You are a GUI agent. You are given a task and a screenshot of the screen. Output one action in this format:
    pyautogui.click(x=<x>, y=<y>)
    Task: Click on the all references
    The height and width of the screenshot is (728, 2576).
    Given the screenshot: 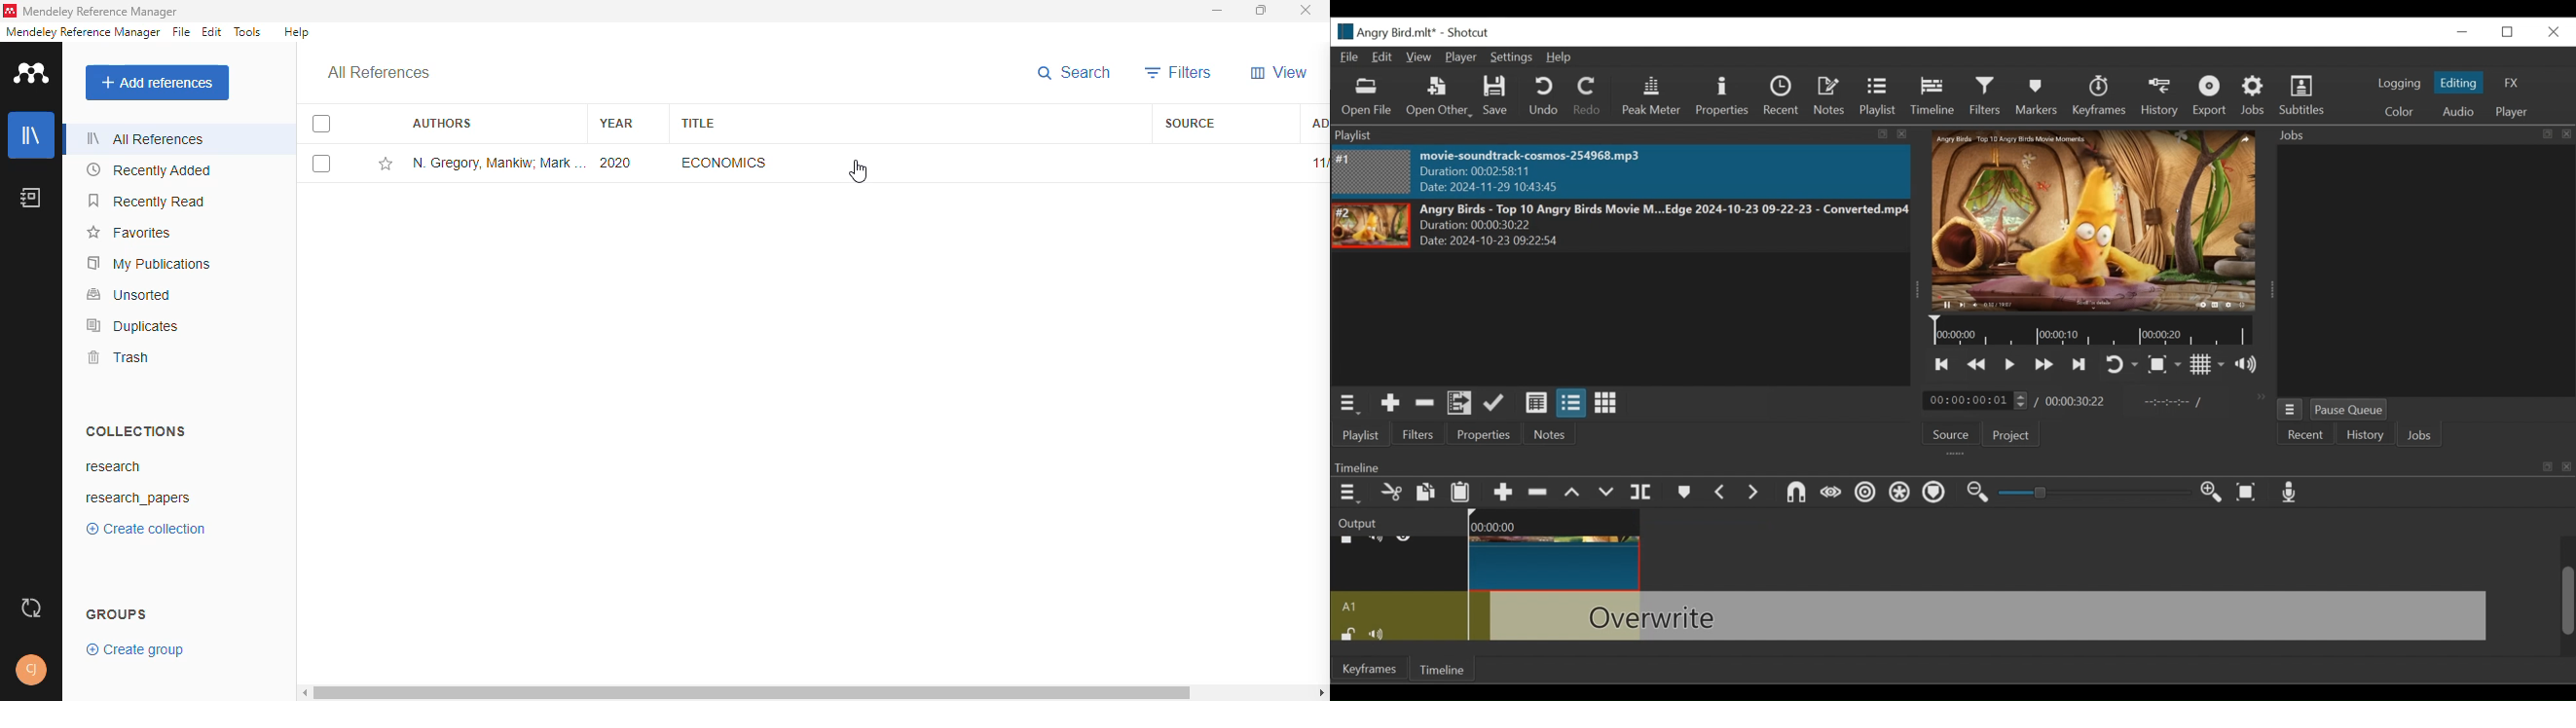 What is the action you would take?
    pyautogui.click(x=141, y=138)
    